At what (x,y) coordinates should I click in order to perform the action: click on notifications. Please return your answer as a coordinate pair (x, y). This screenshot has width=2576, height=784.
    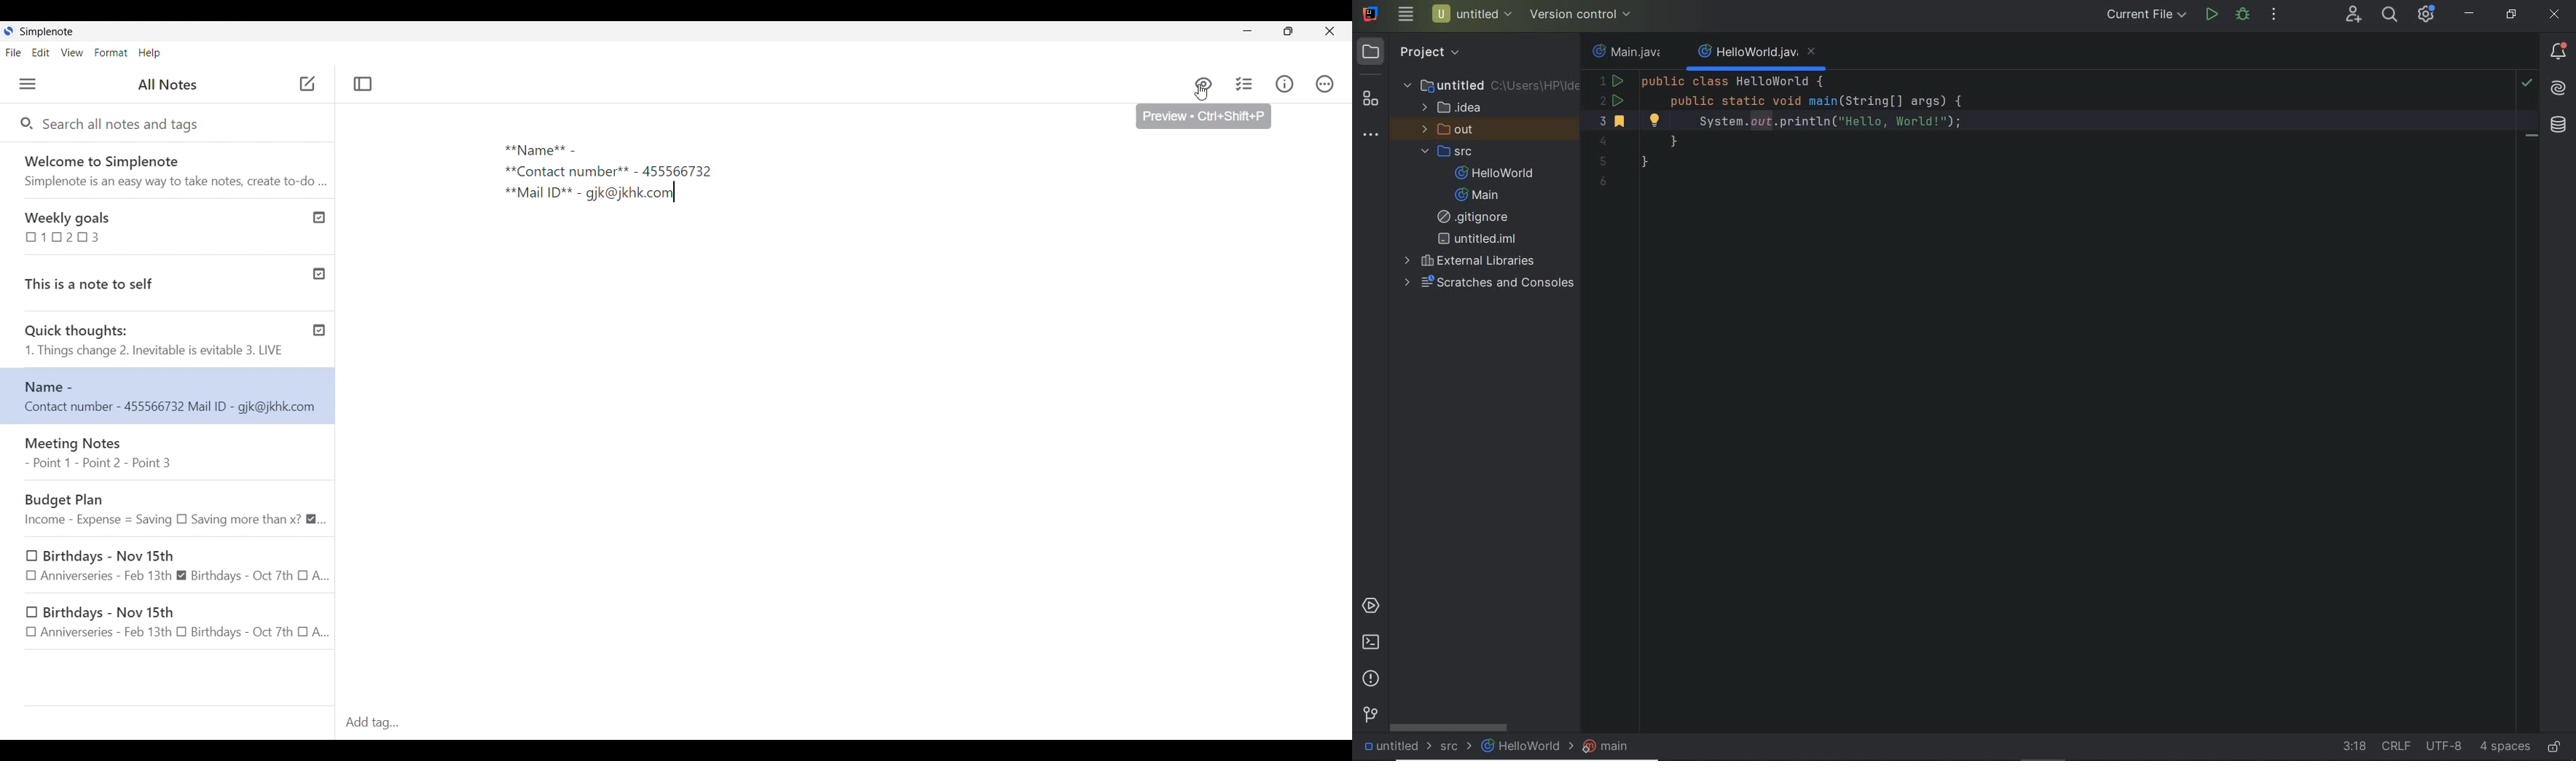
    Looking at the image, I should click on (2559, 53).